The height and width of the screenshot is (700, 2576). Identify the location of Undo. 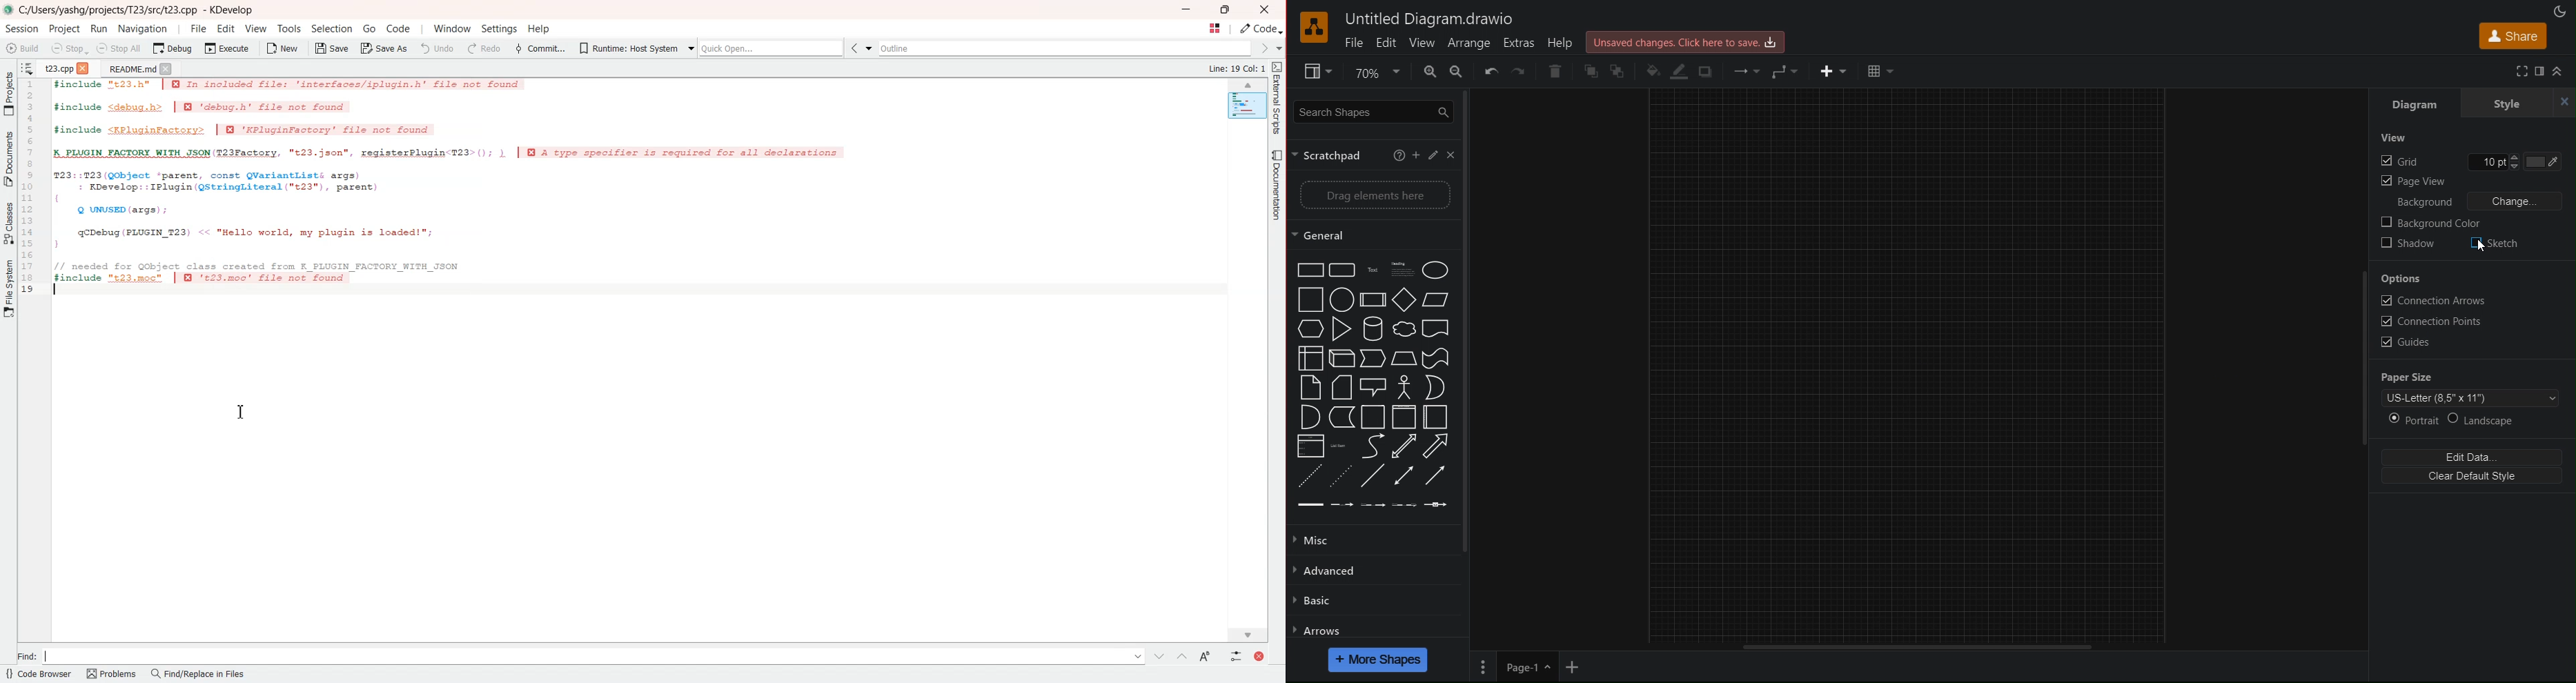
(437, 48).